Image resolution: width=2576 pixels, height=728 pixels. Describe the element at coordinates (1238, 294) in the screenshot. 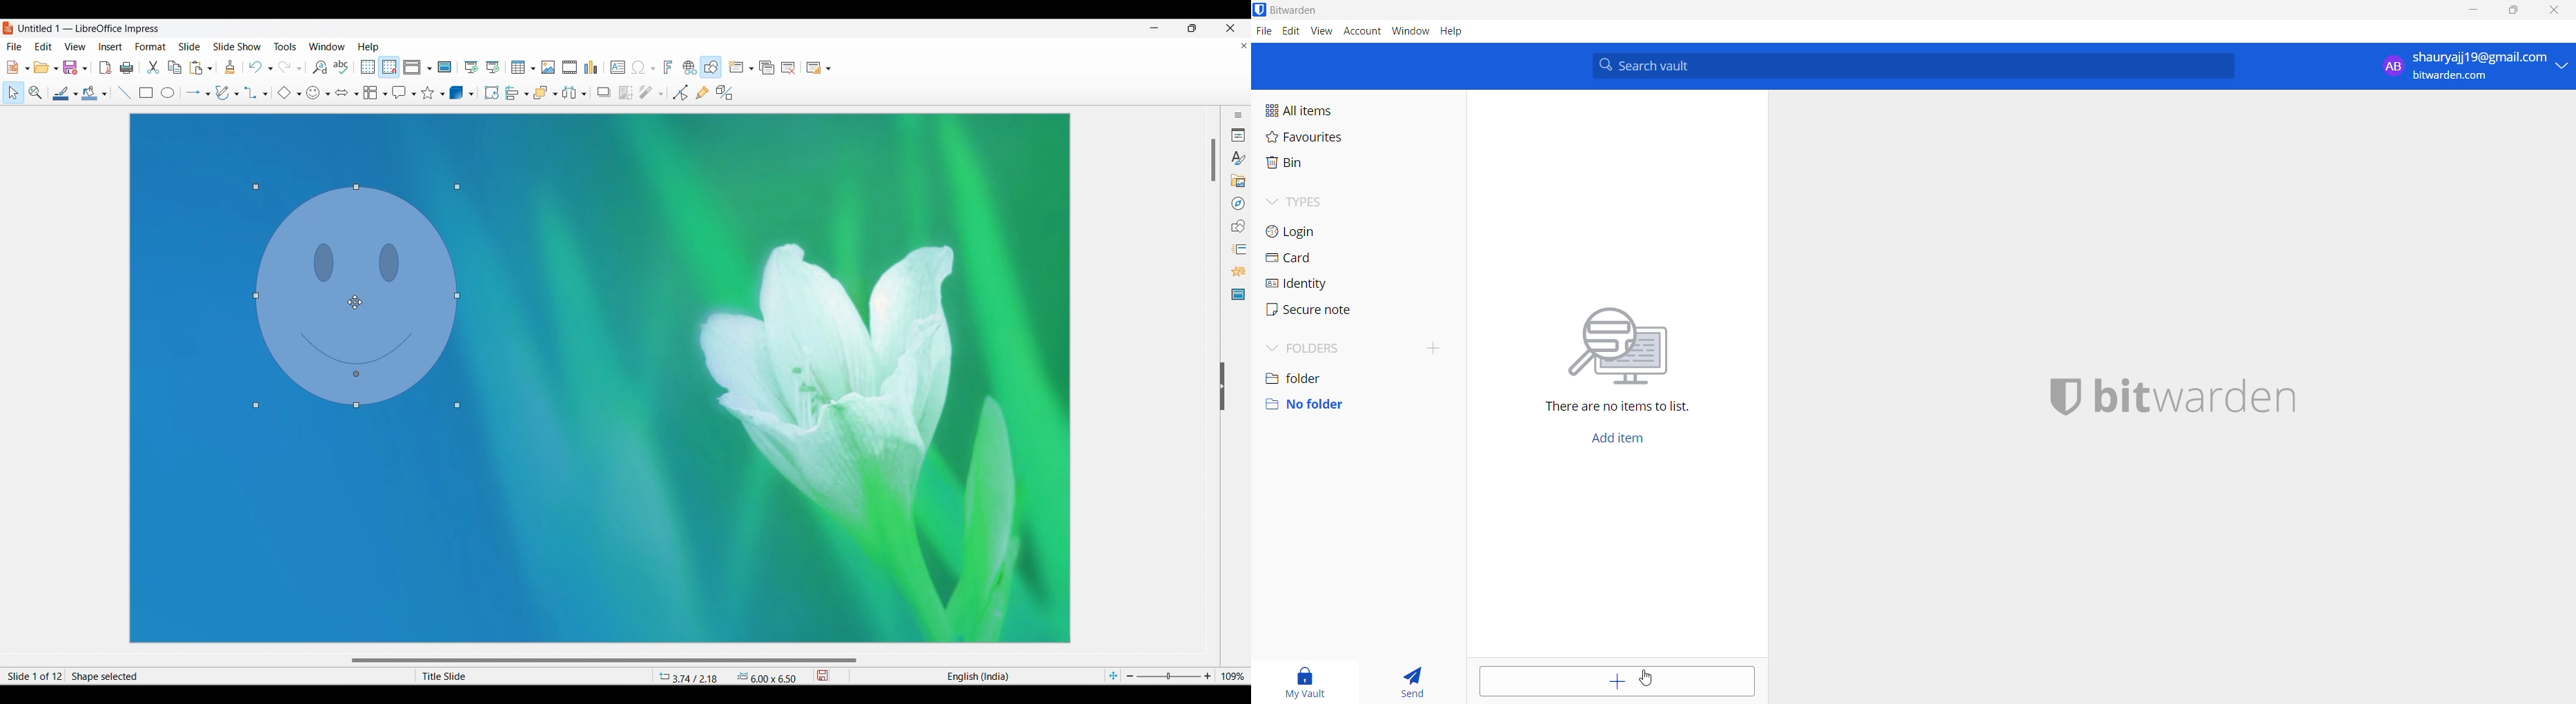

I see `Master slides` at that location.